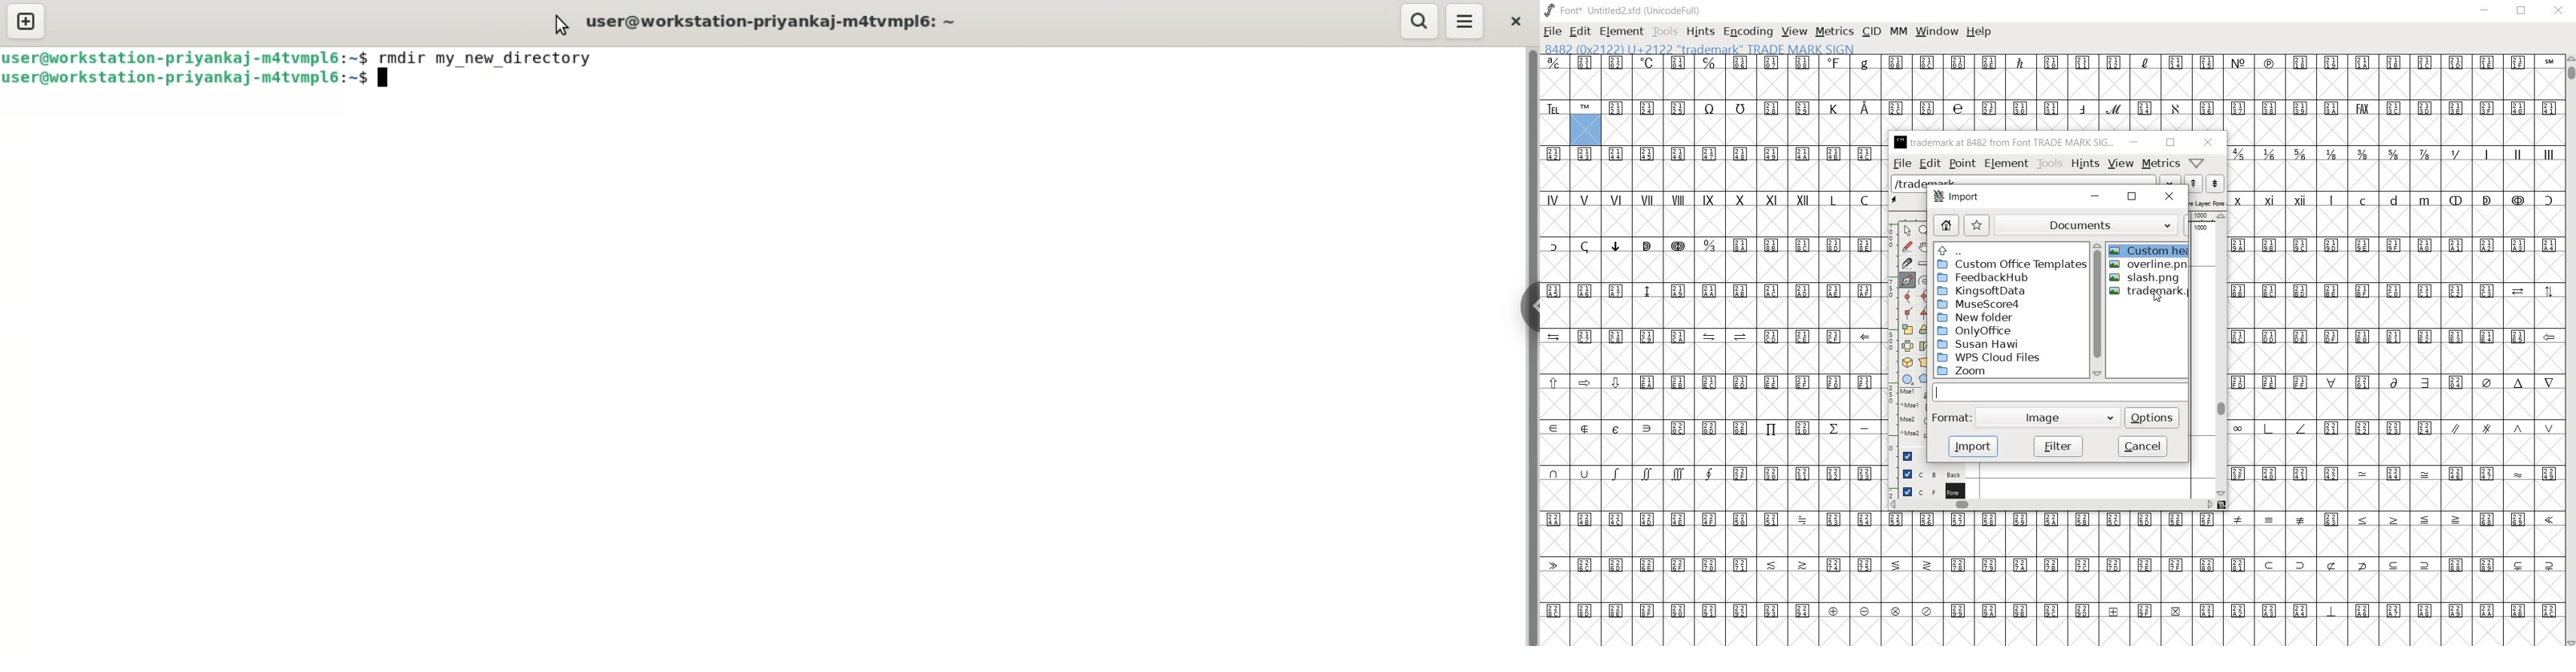 Image resolution: width=2576 pixels, height=672 pixels. Describe the element at coordinates (1977, 331) in the screenshot. I see `Only Office` at that location.